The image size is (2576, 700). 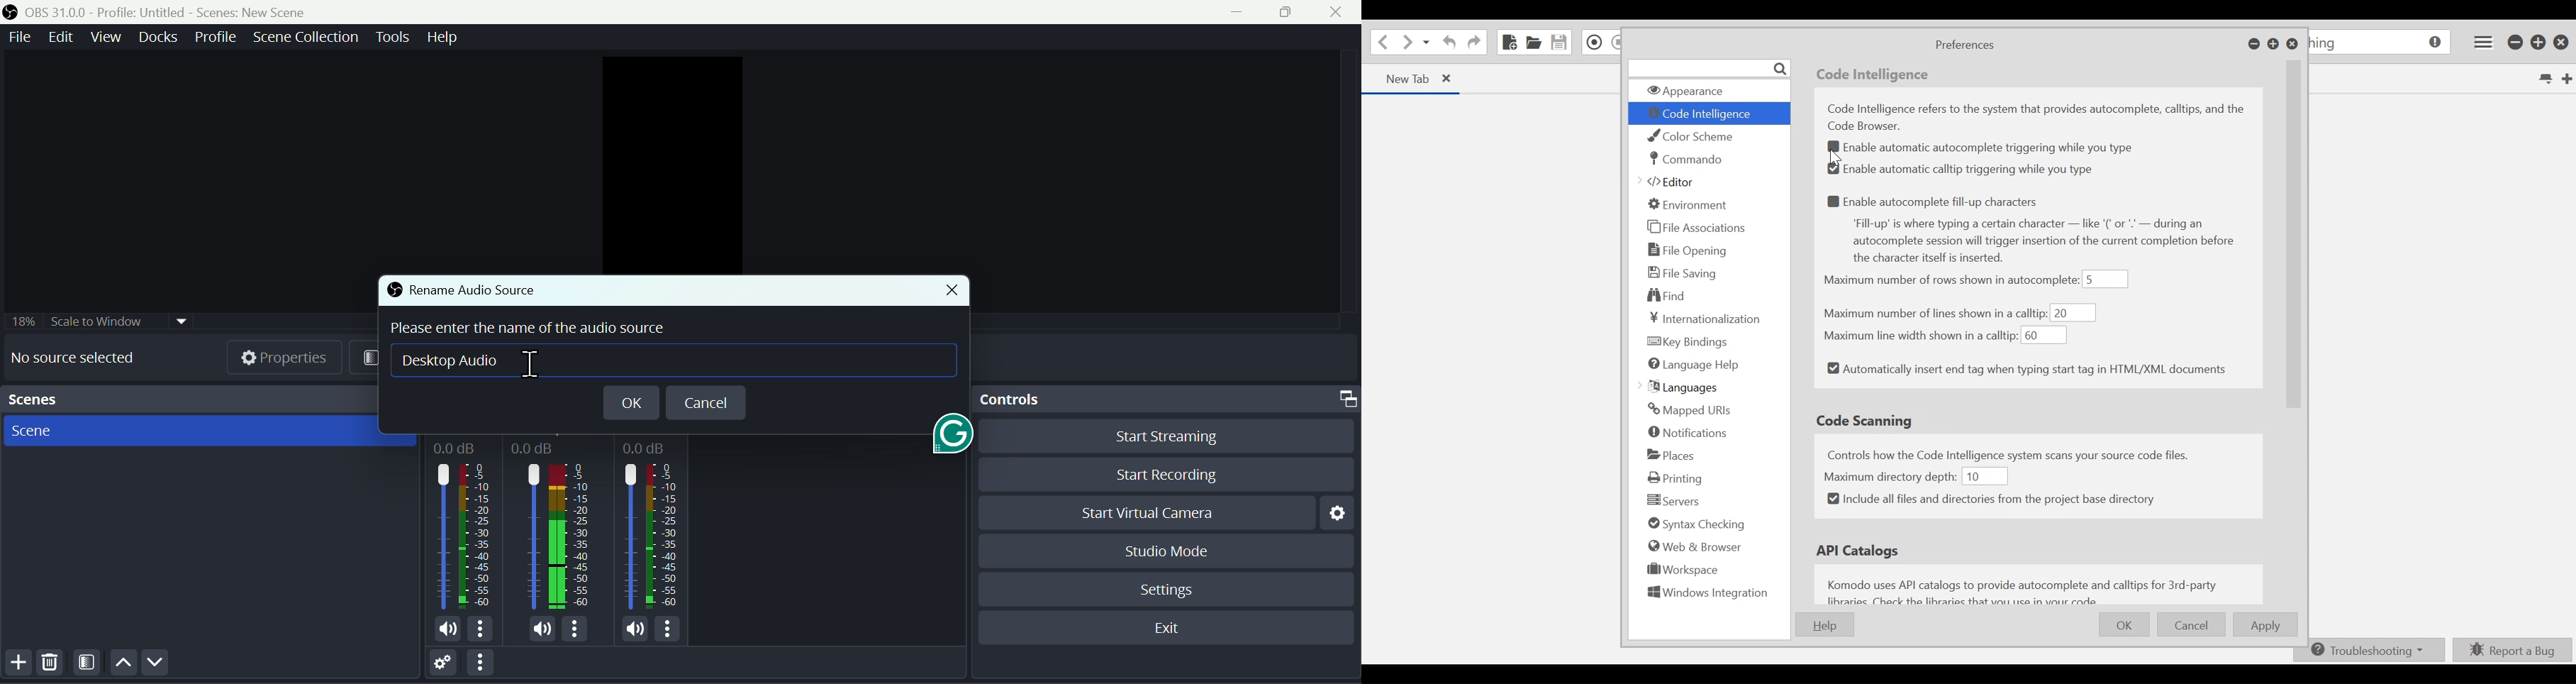 I want to click on Tools, so click(x=392, y=39).